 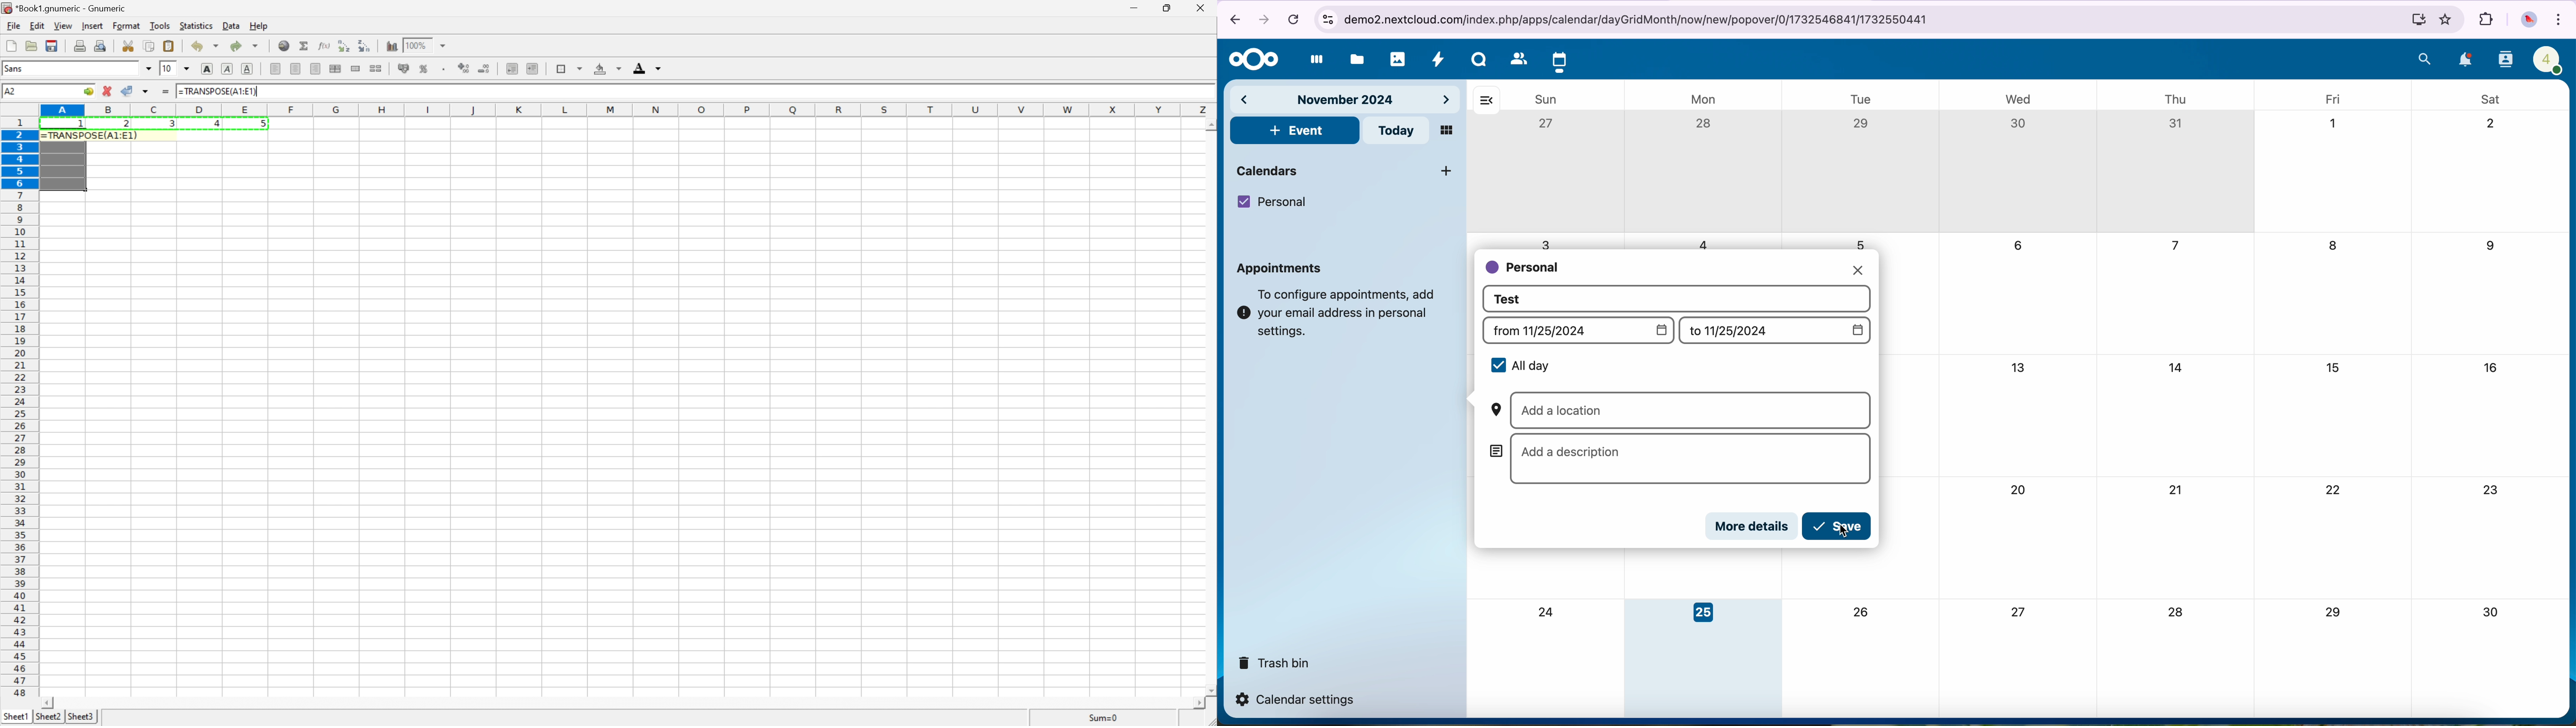 What do you see at coordinates (403, 69) in the screenshot?
I see `format selection as accounting` at bounding box center [403, 69].